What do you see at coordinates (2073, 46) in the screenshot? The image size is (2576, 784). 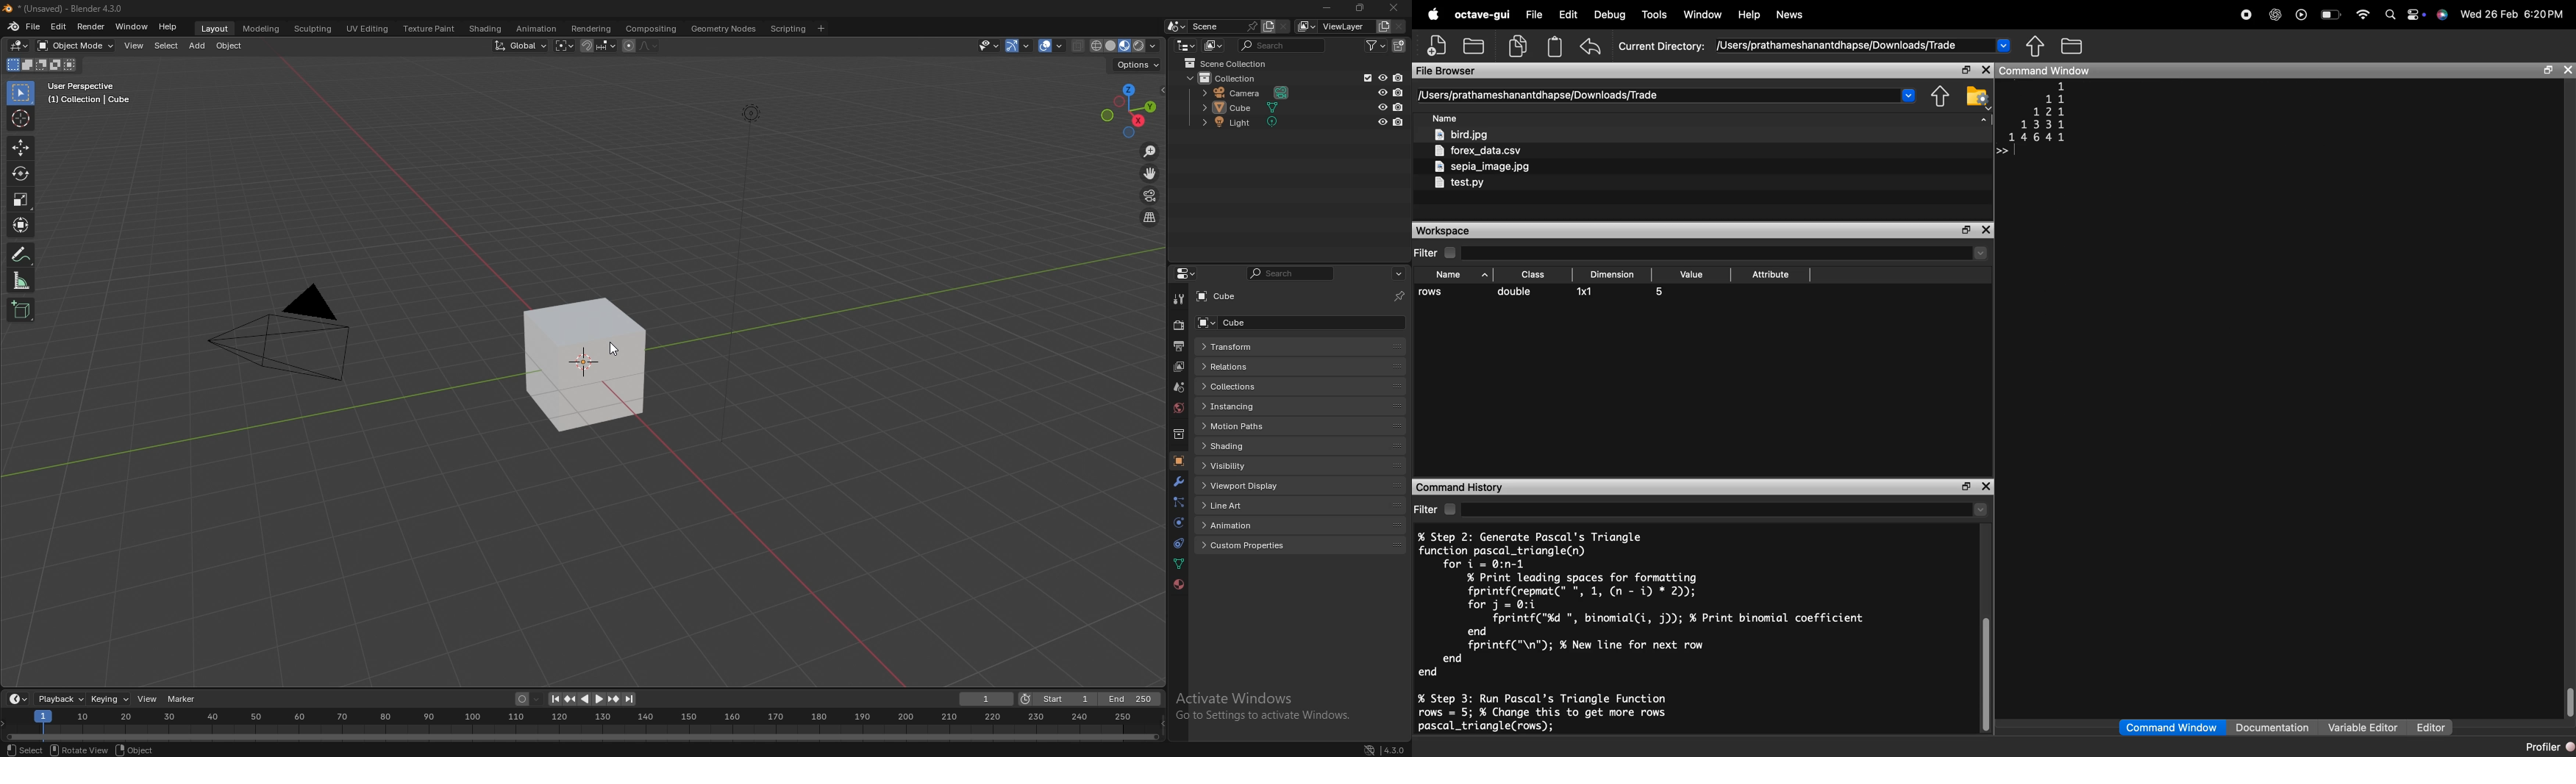 I see `Folder` at bounding box center [2073, 46].